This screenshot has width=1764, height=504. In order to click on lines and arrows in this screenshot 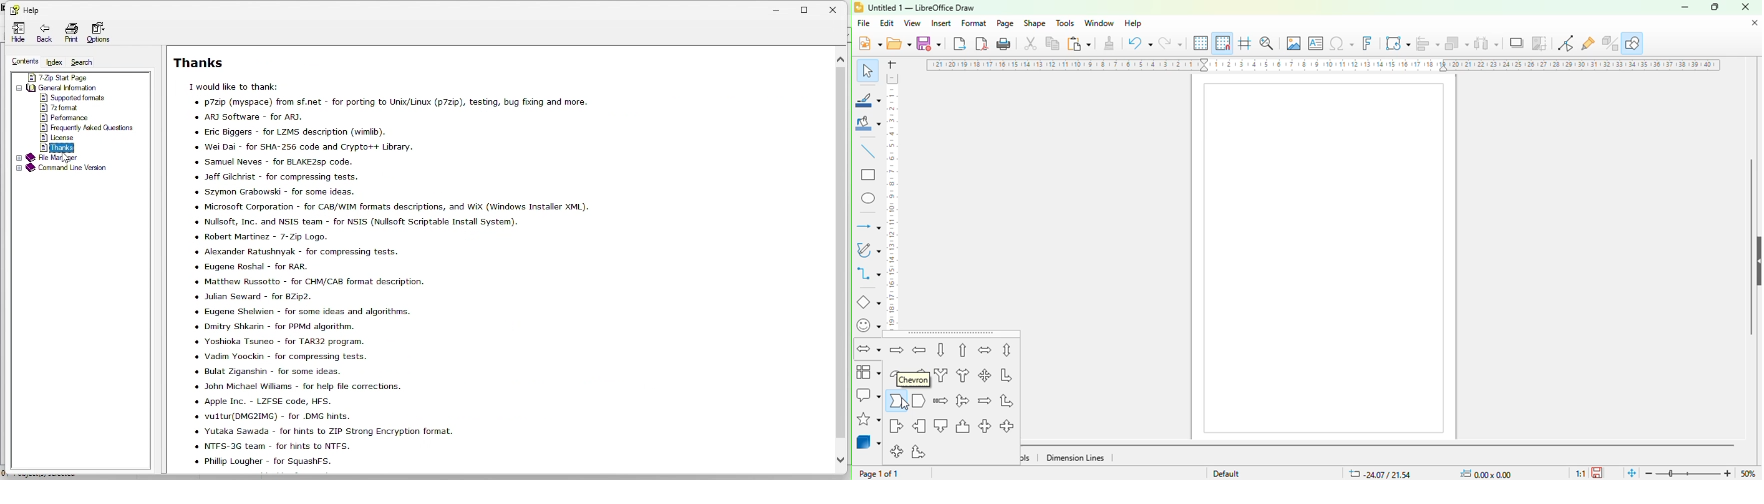, I will do `click(868, 226)`.